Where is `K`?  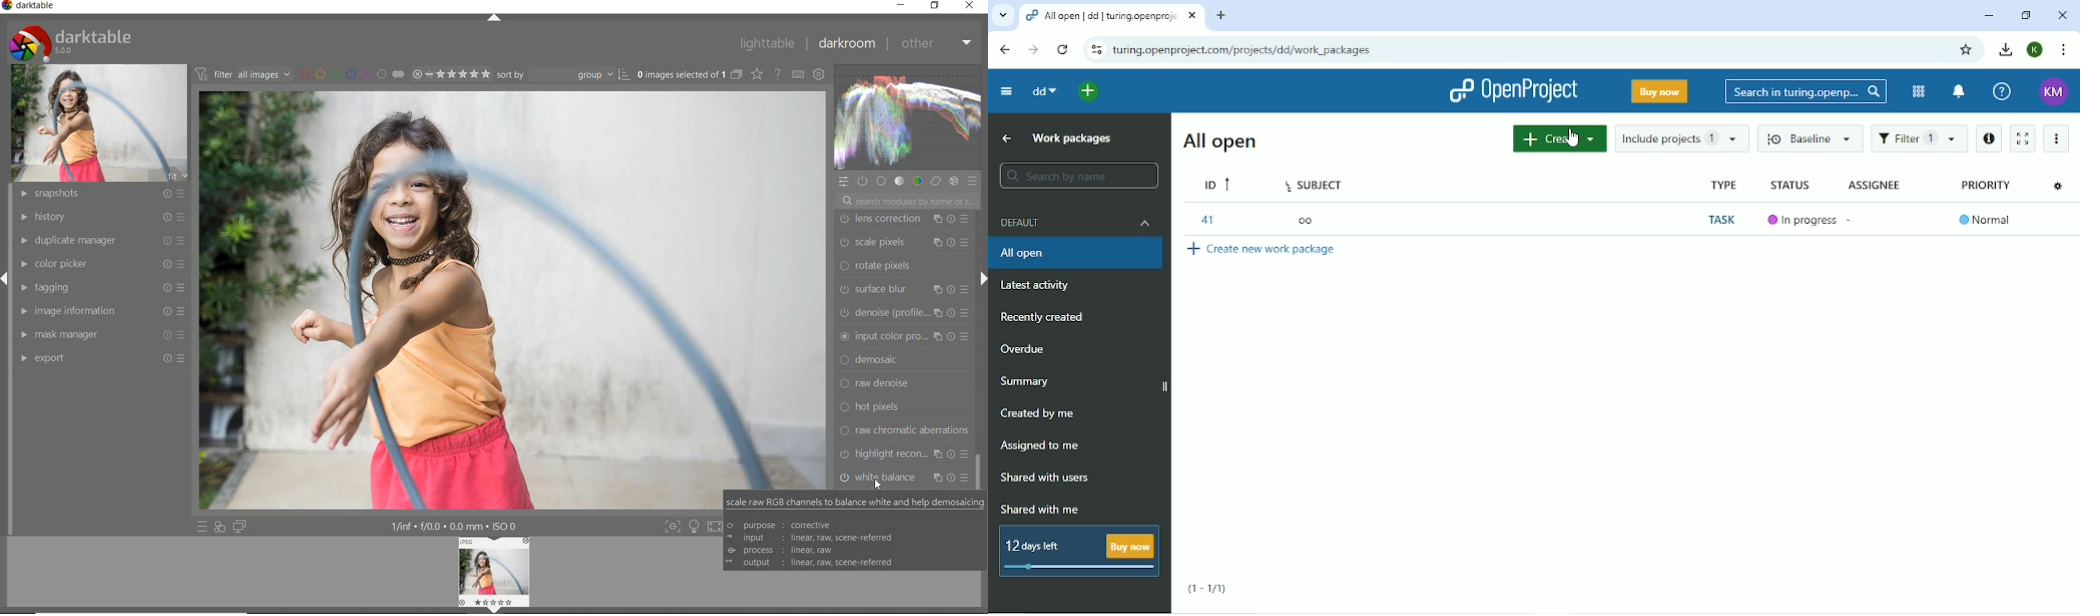 K is located at coordinates (2036, 50).